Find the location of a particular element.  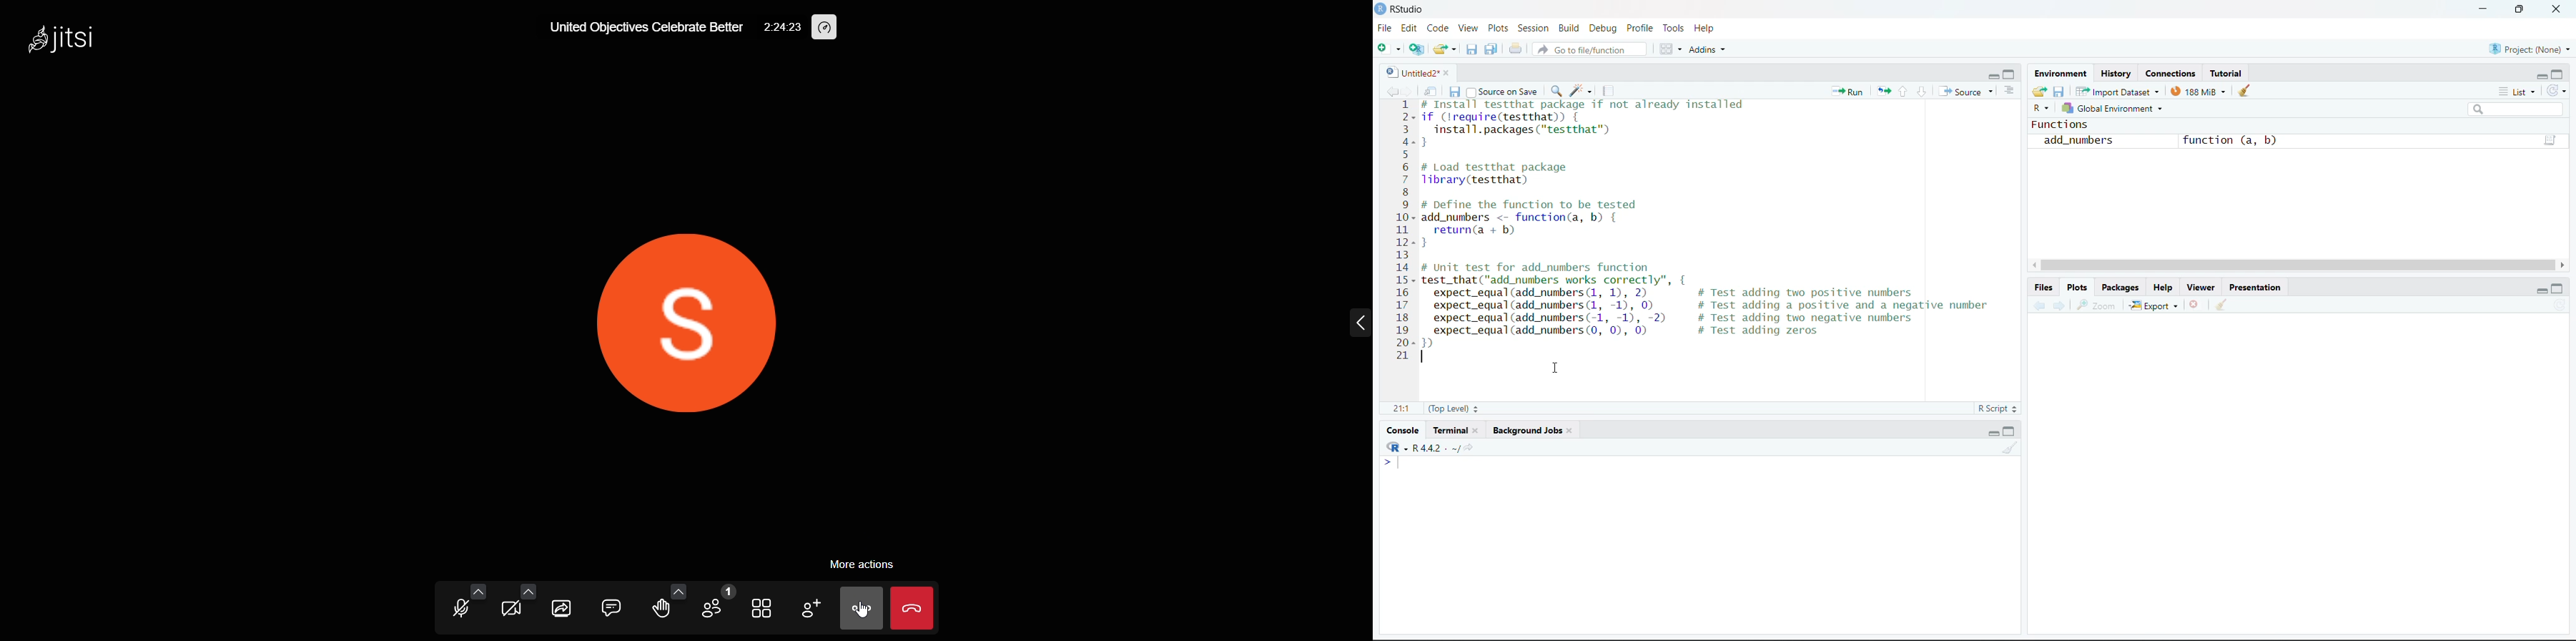

Plots is located at coordinates (2077, 288).